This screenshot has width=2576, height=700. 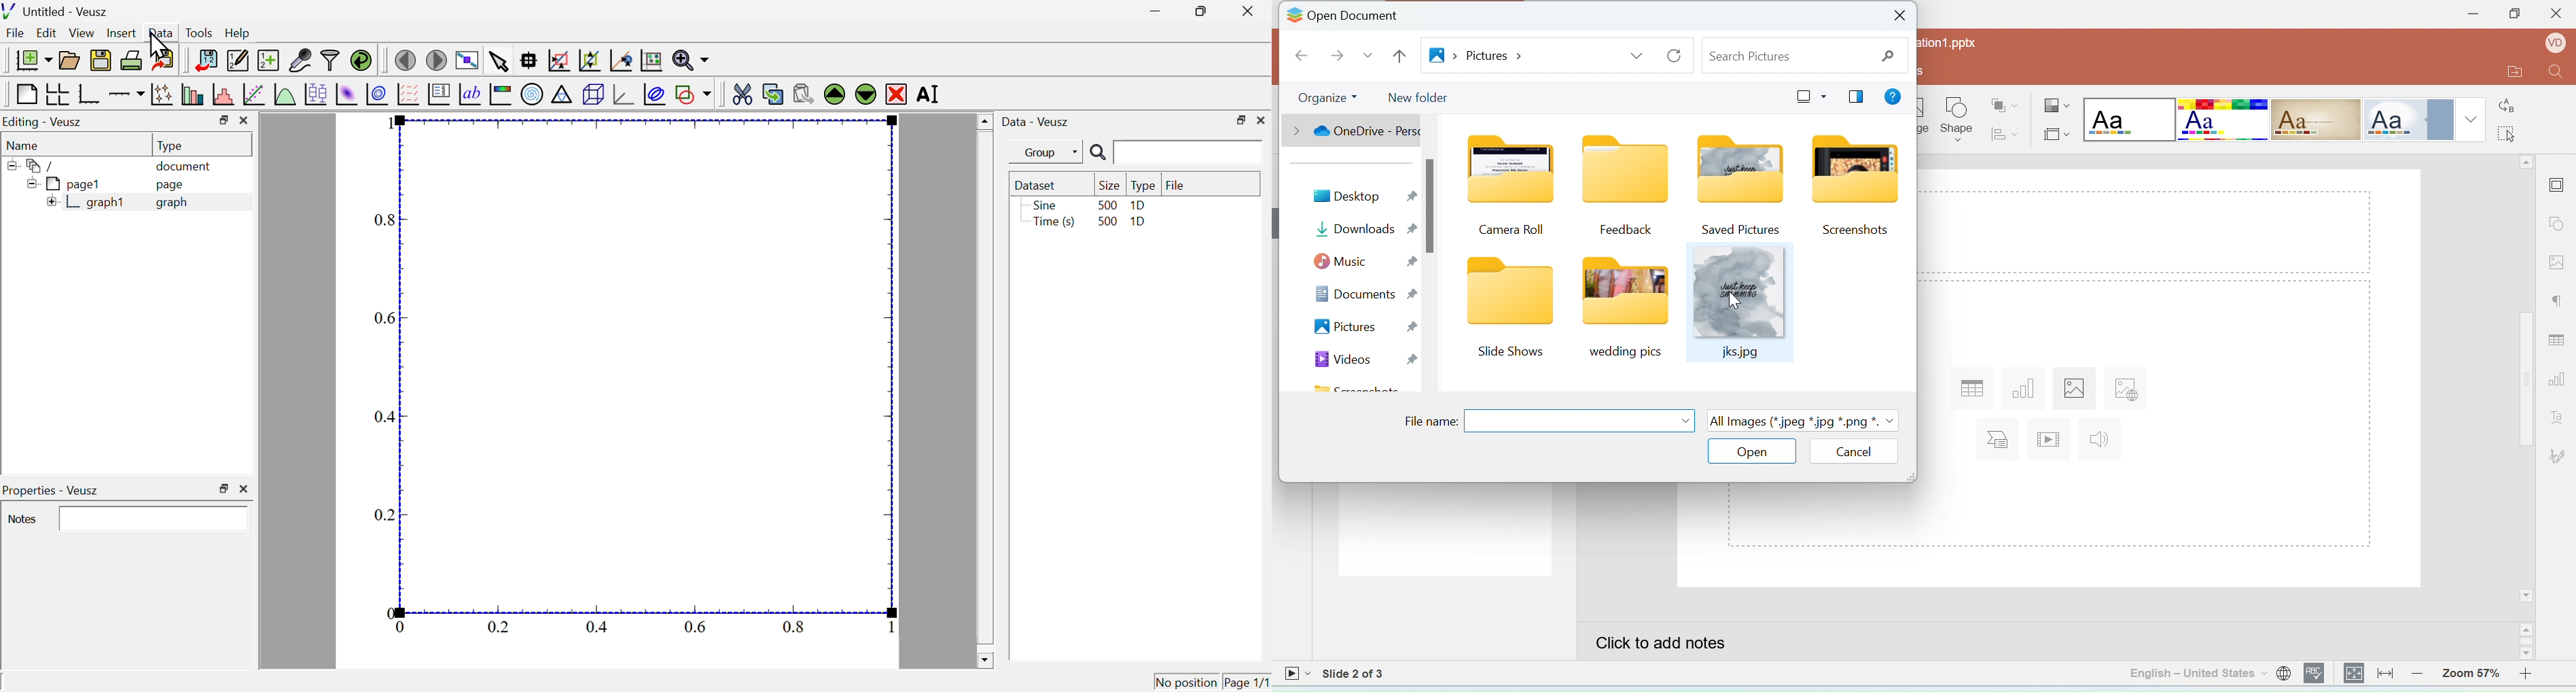 I want to click on move the selected widget down, so click(x=864, y=94).